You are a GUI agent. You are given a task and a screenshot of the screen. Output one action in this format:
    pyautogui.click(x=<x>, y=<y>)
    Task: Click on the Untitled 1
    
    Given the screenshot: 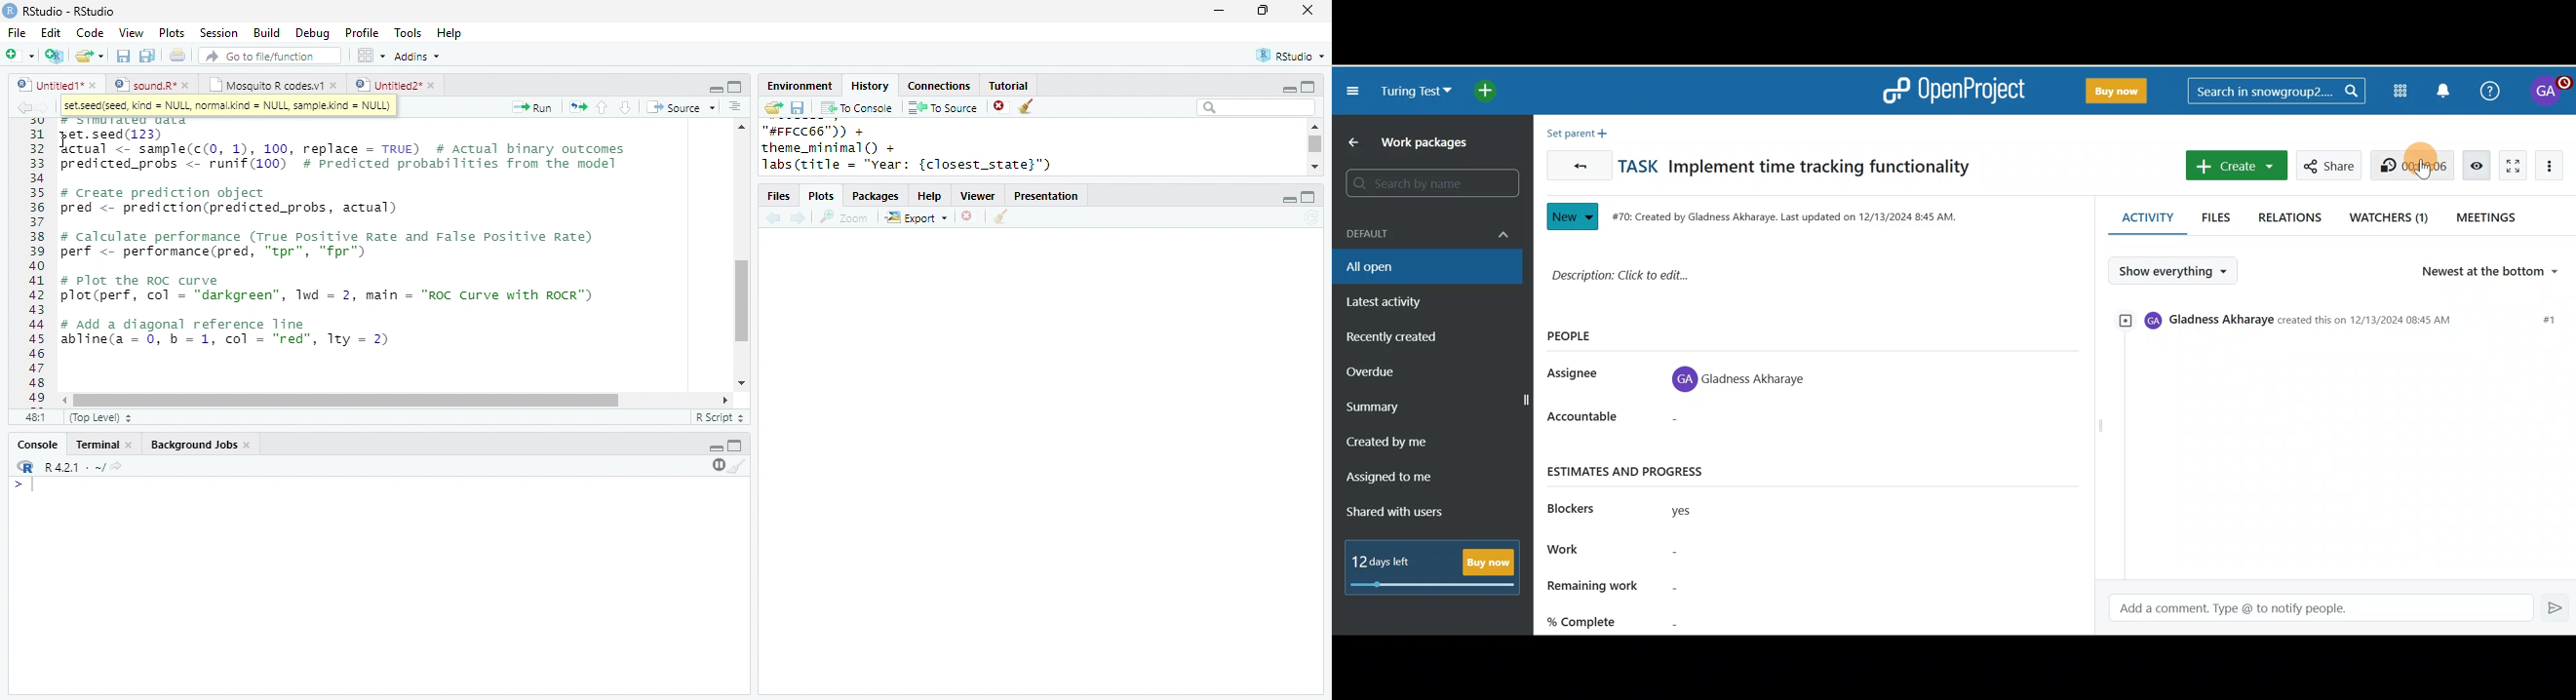 What is the action you would take?
    pyautogui.click(x=47, y=84)
    